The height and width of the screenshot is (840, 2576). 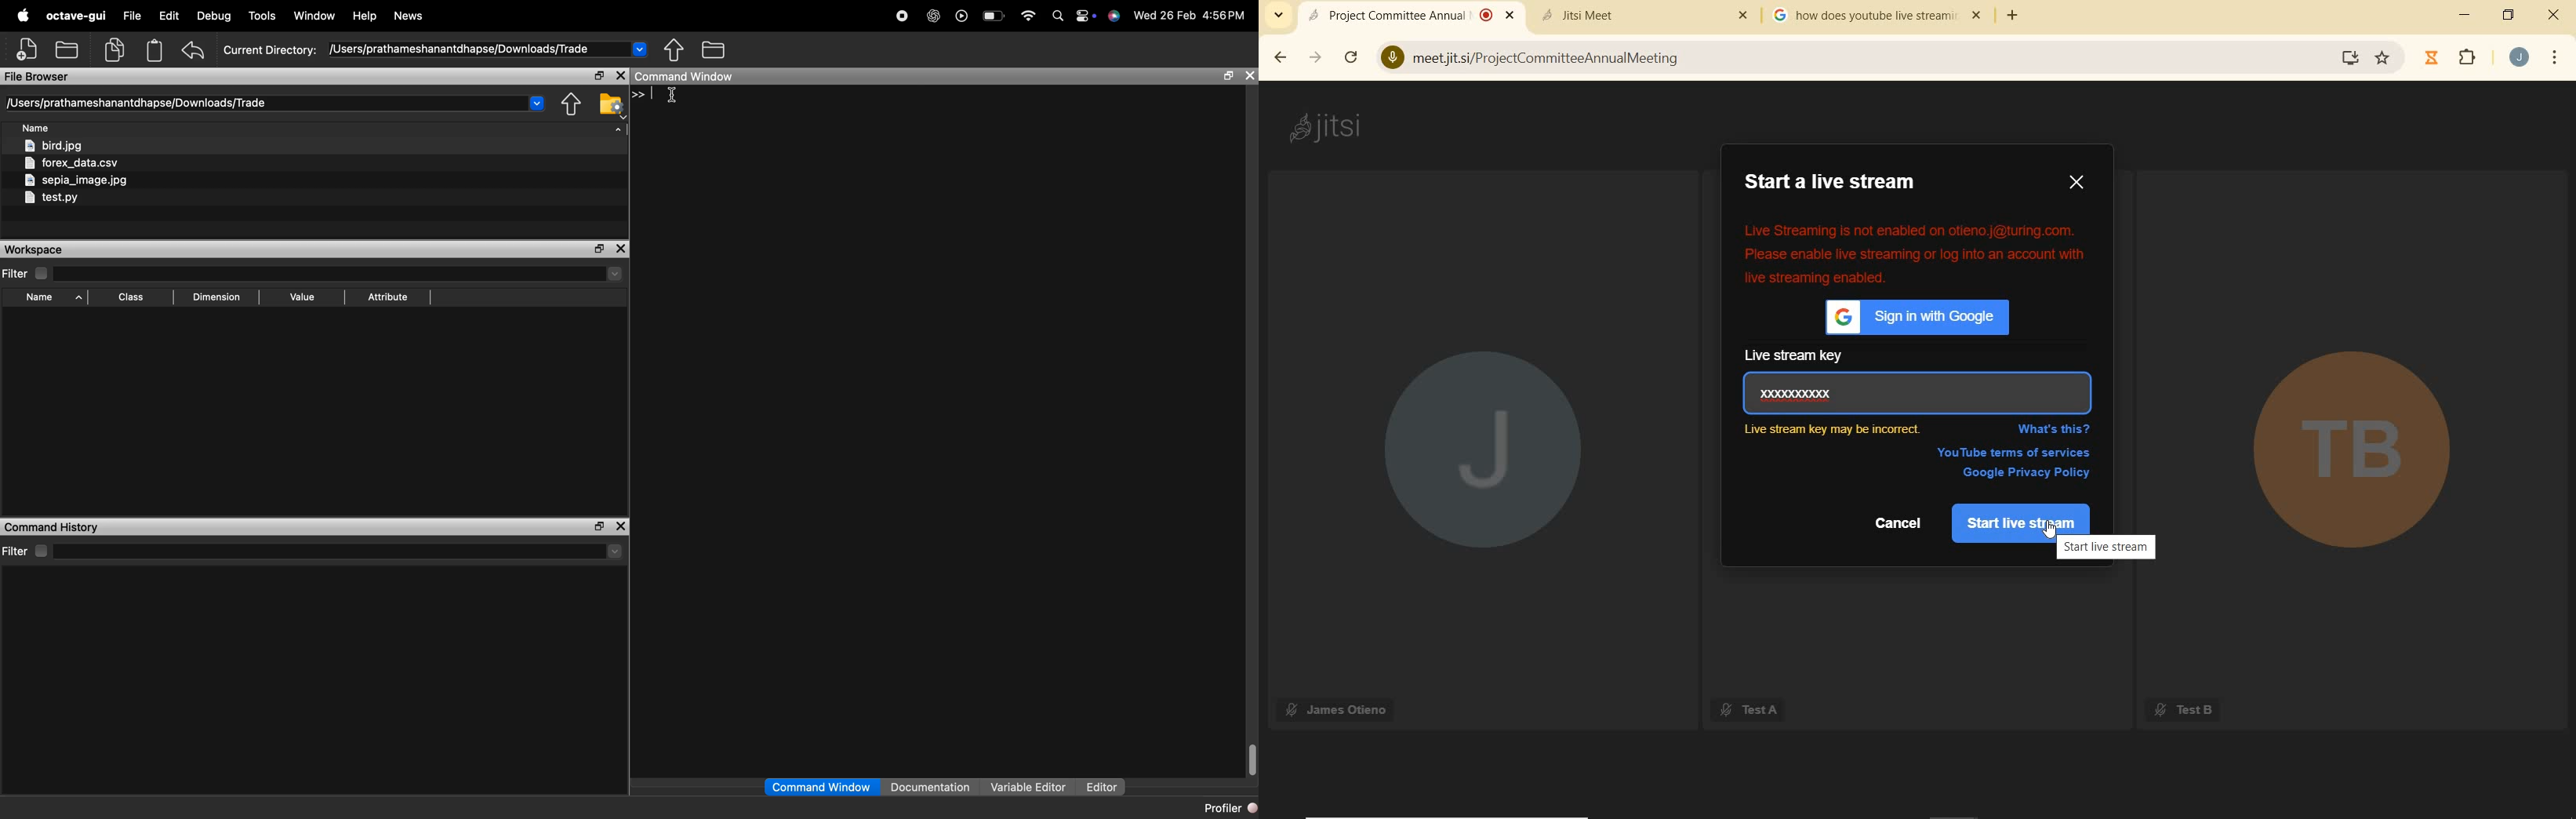 I want to click on Window, so click(x=314, y=15).